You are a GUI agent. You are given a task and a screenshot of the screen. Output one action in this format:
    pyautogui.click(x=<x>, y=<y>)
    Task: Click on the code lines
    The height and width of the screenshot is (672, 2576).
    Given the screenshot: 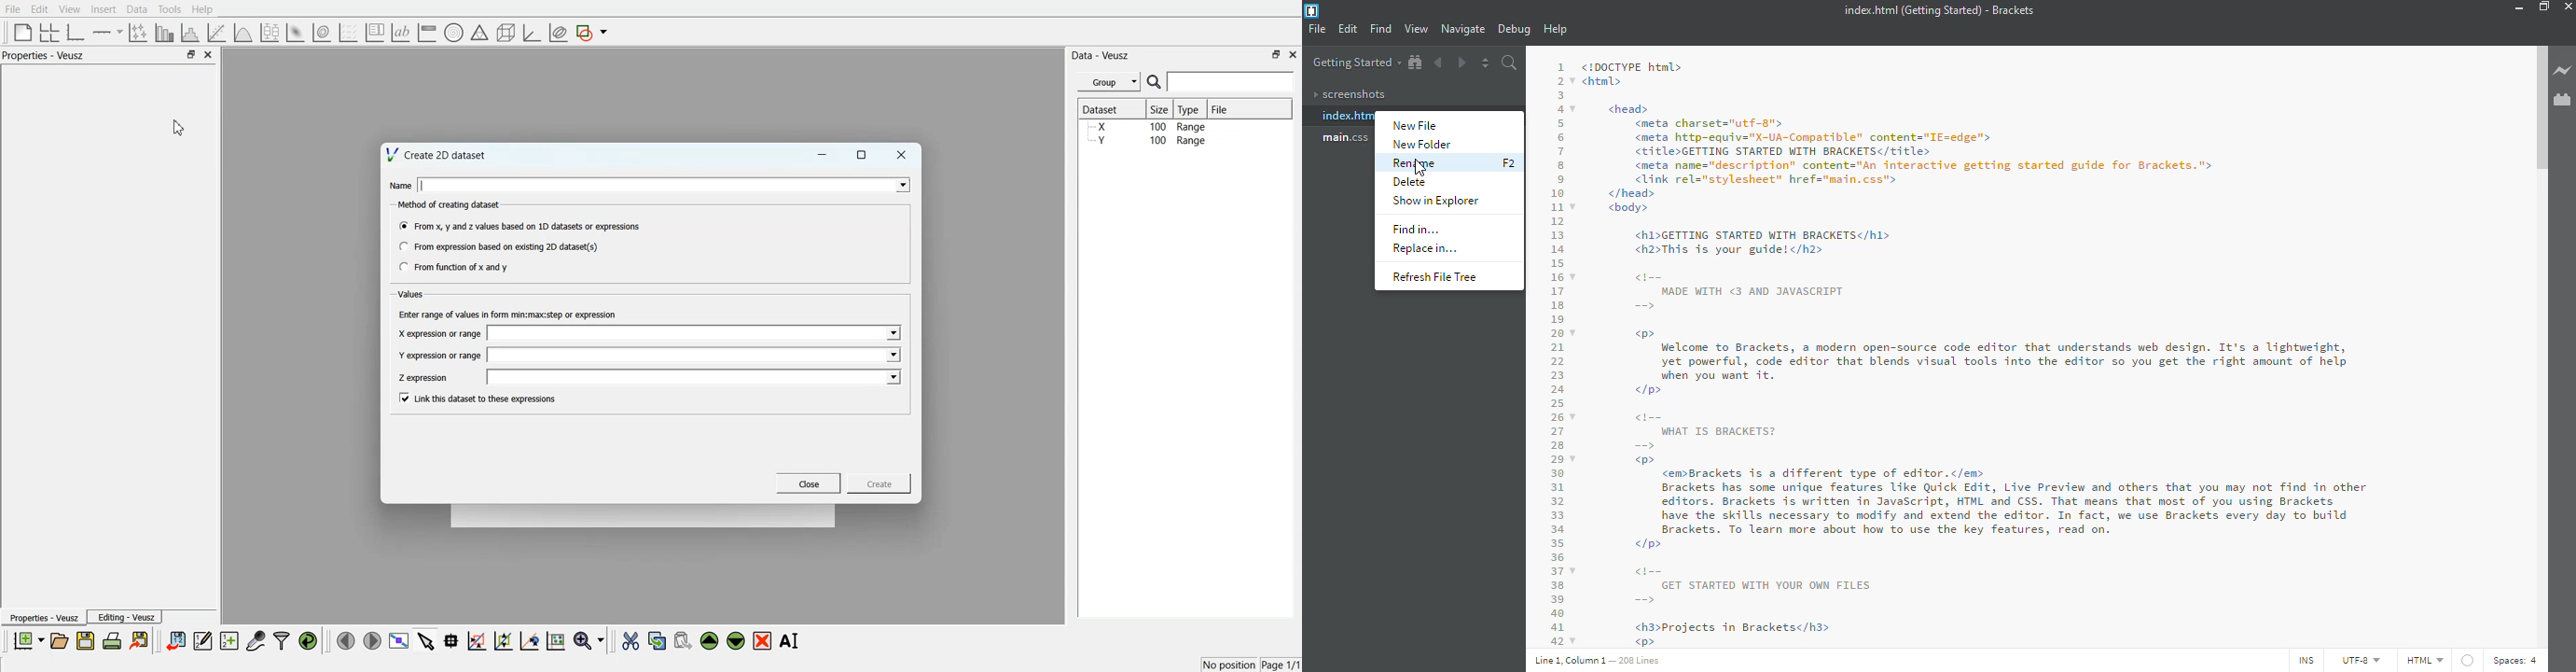 What is the action you would take?
    pyautogui.click(x=1554, y=349)
    